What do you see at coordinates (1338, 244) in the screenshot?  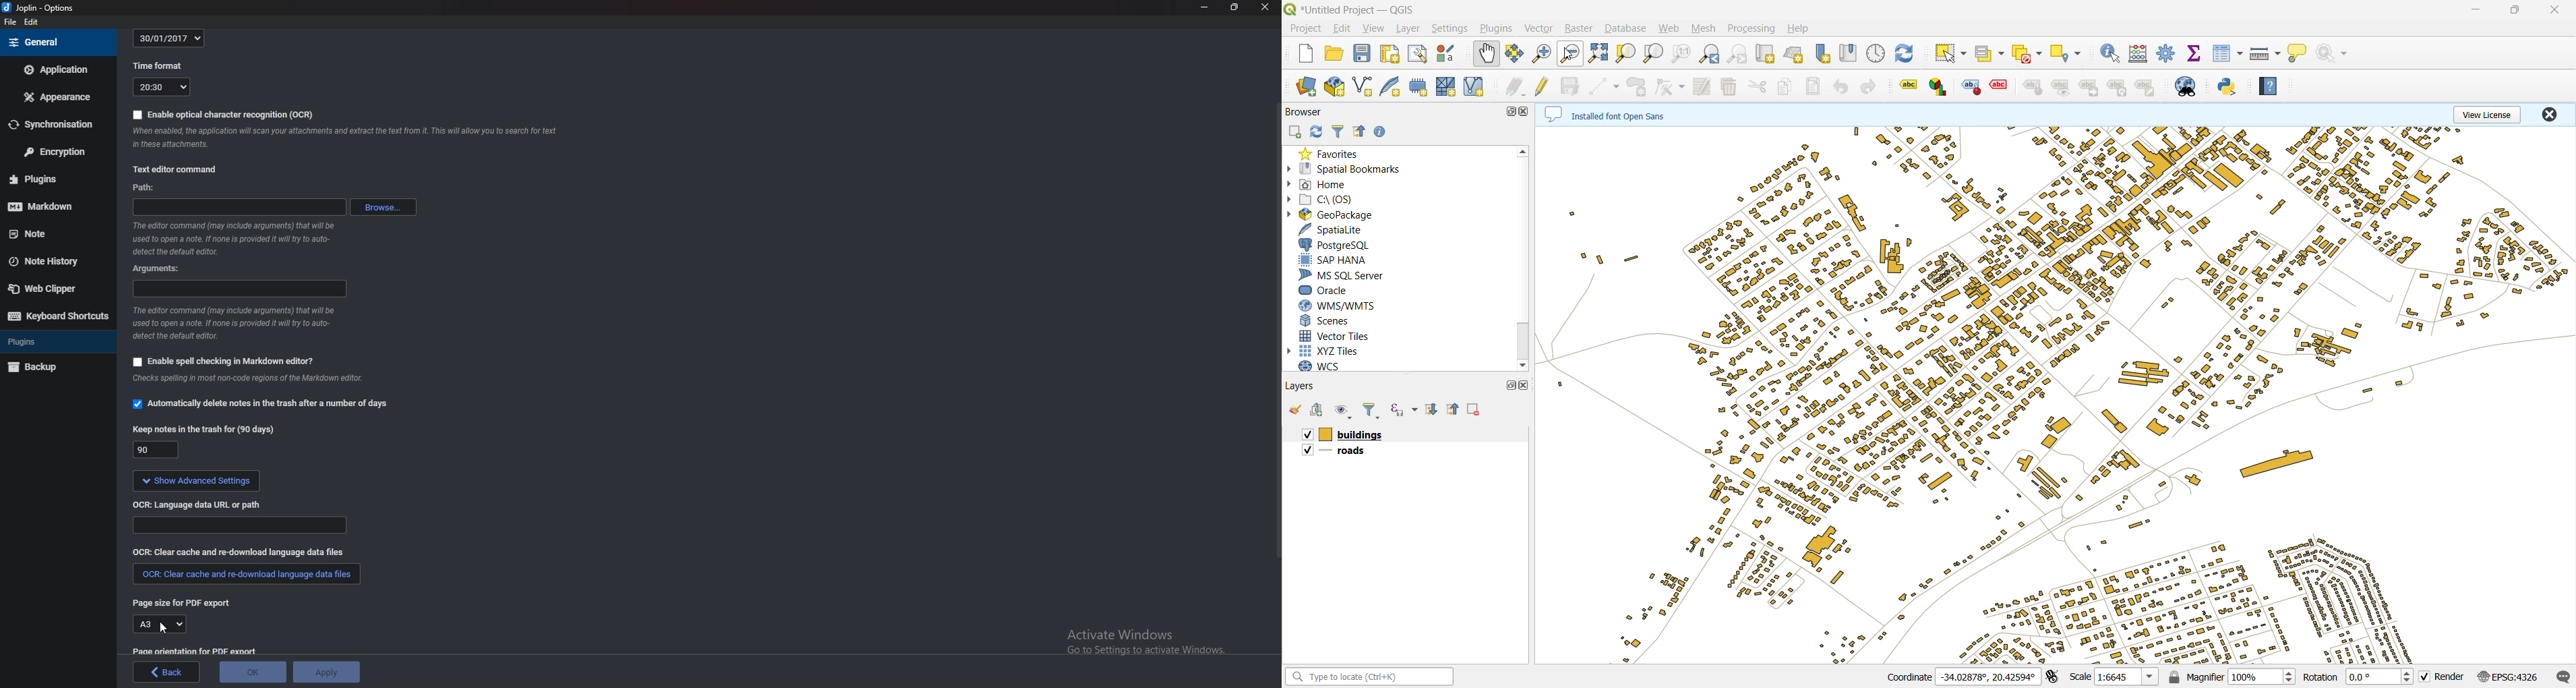 I see `postgresql` at bounding box center [1338, 244].